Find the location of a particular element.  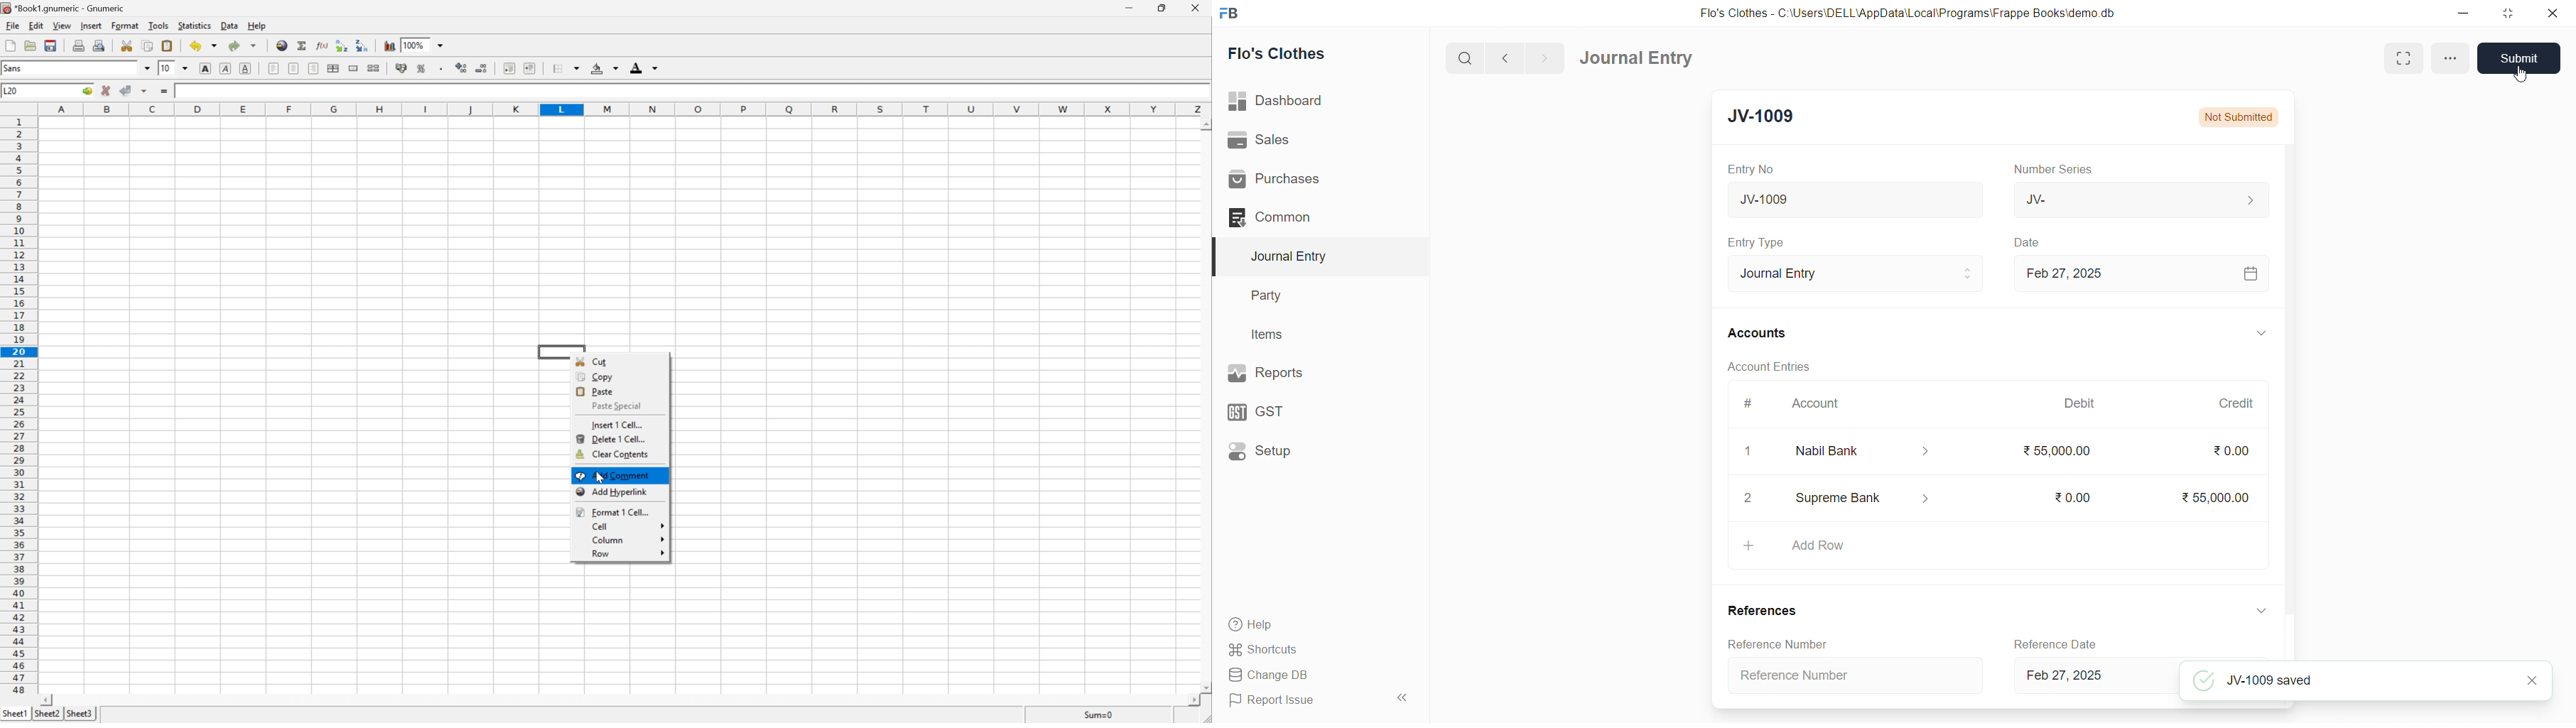

Date is located at coordinates (2031, 243).